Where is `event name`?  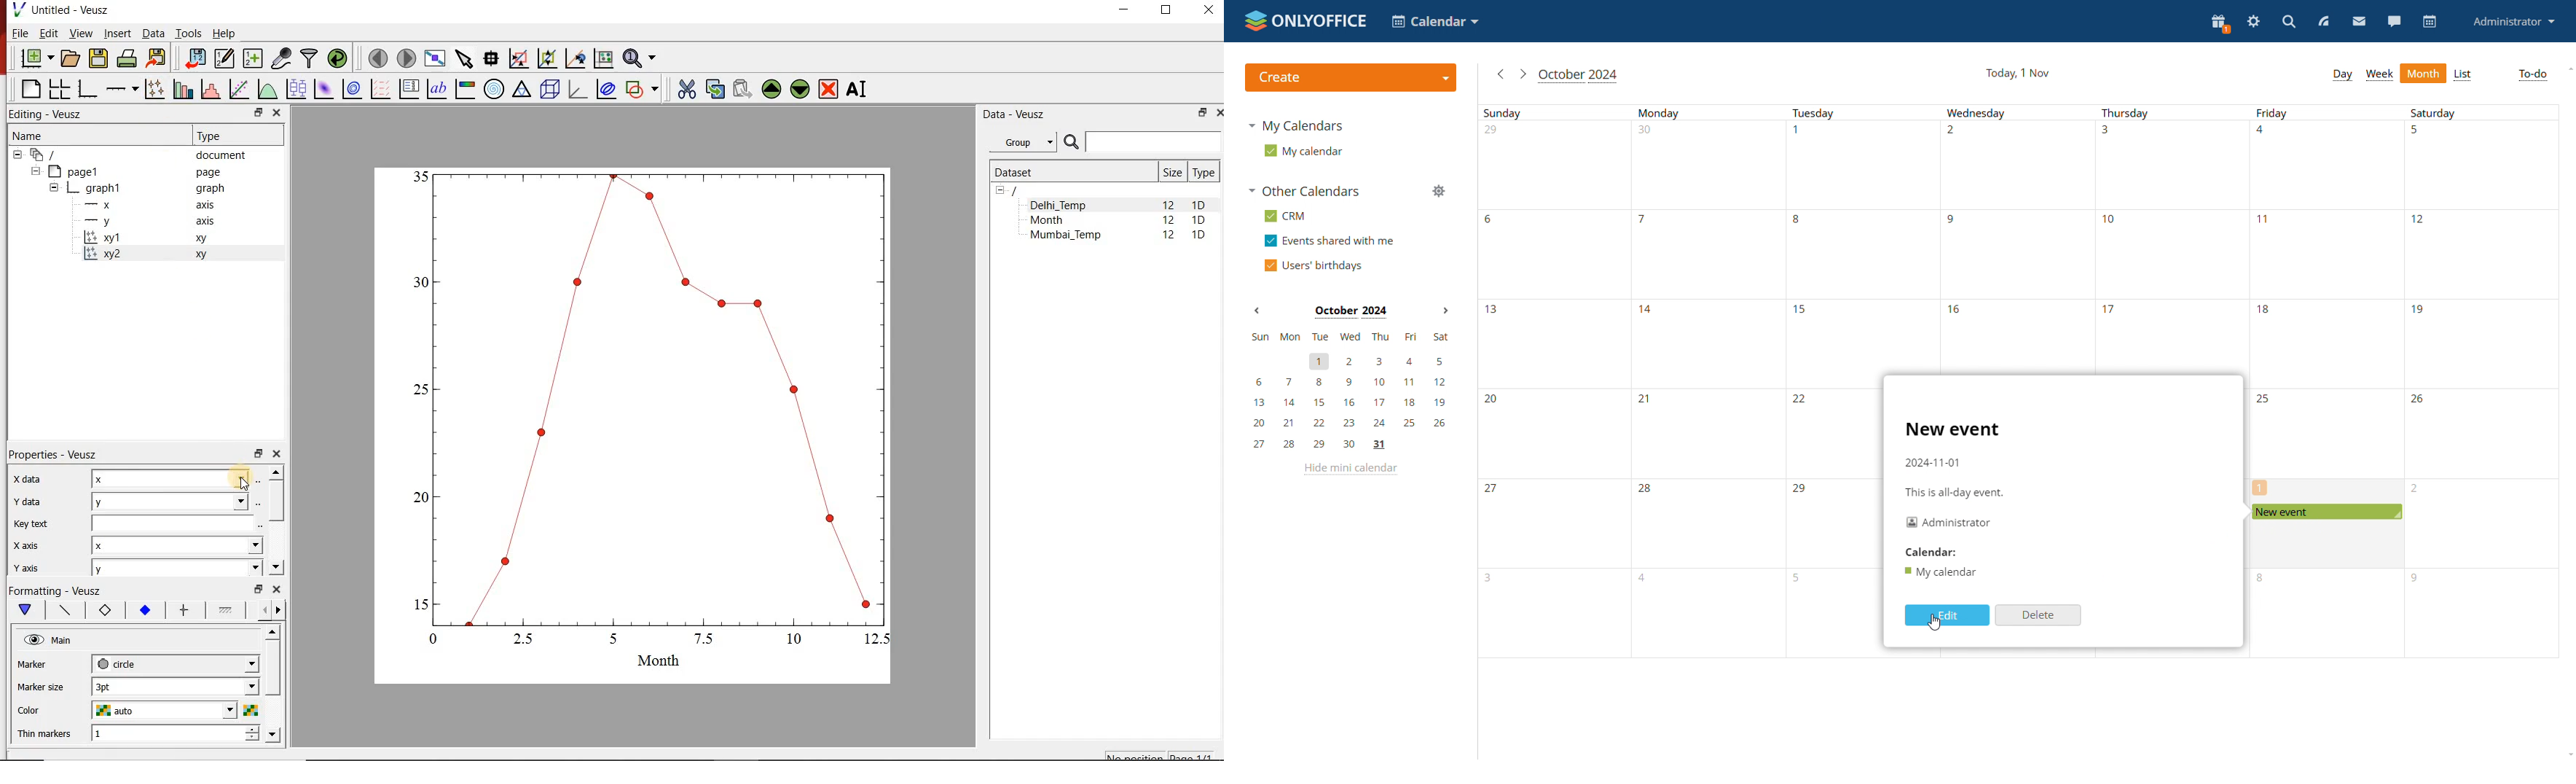 event name is located at coordinates (1952, 428).